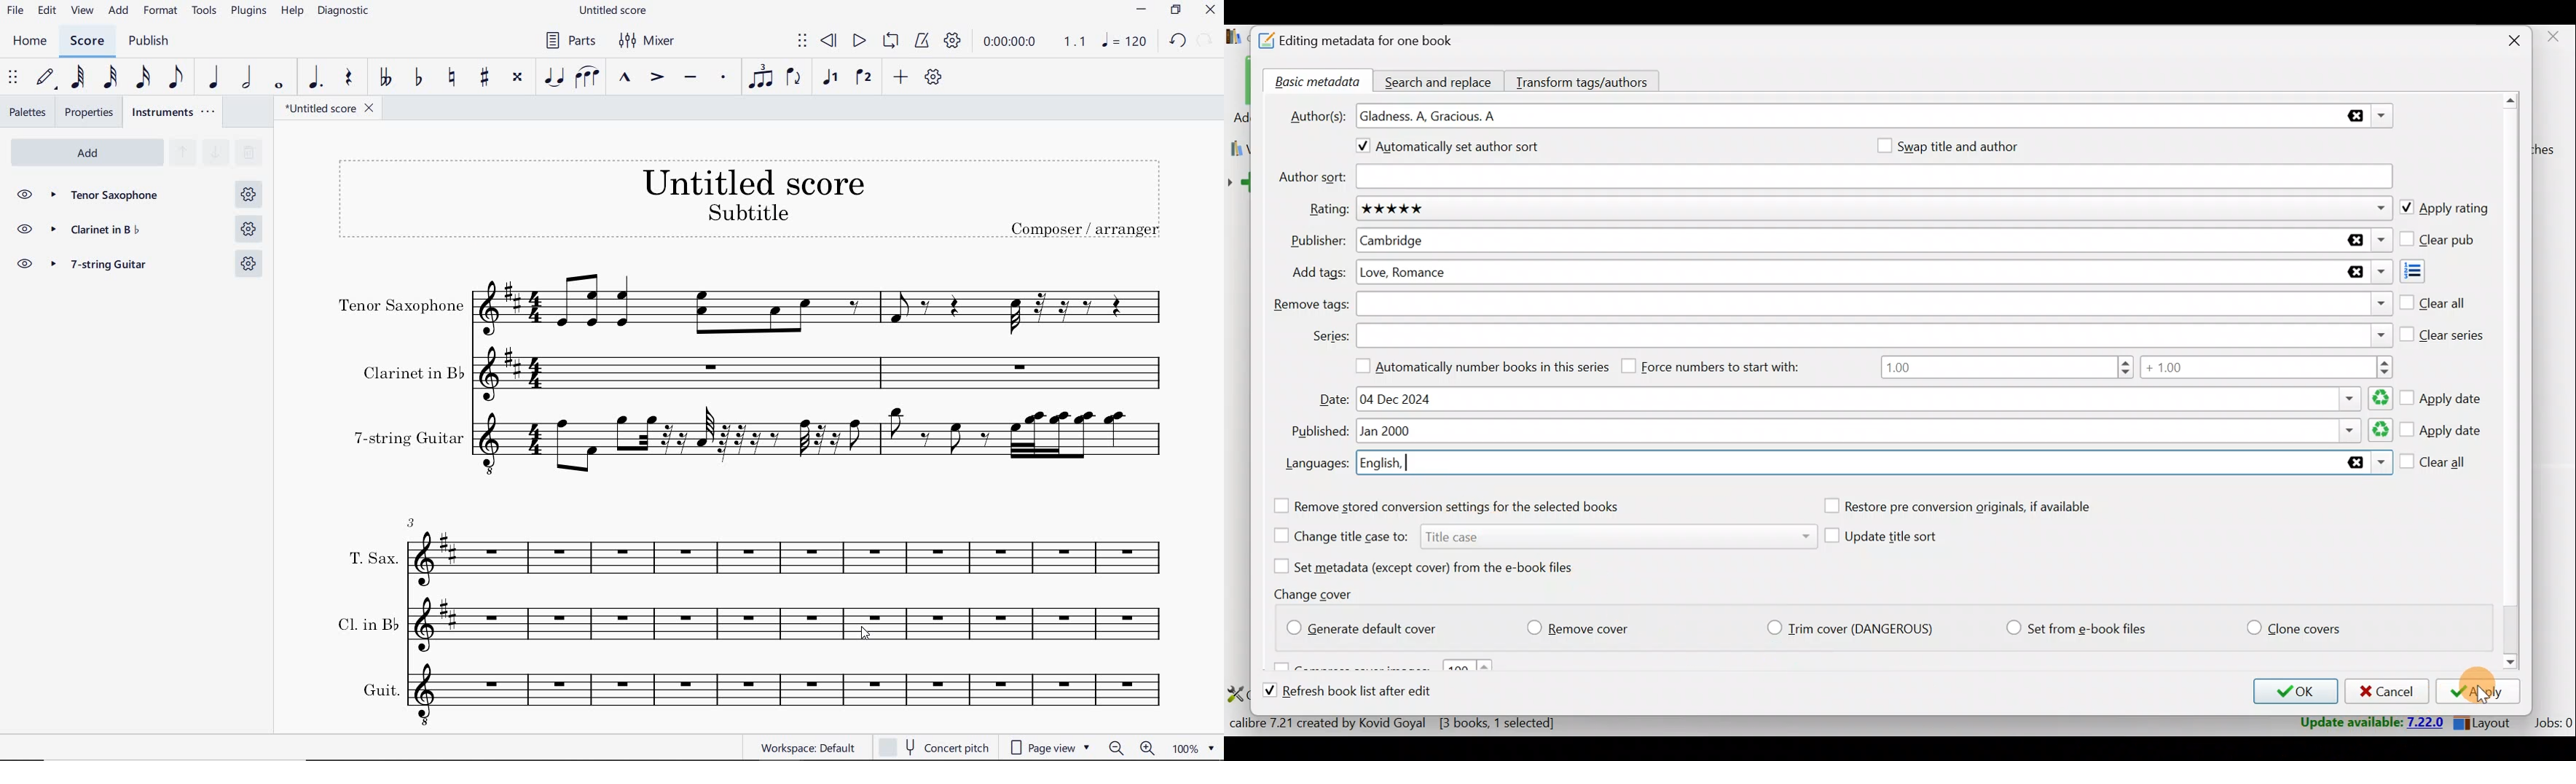  Describe the element at coordinates (1315, 465) in the screenshot. I see `Languages:` at that location.